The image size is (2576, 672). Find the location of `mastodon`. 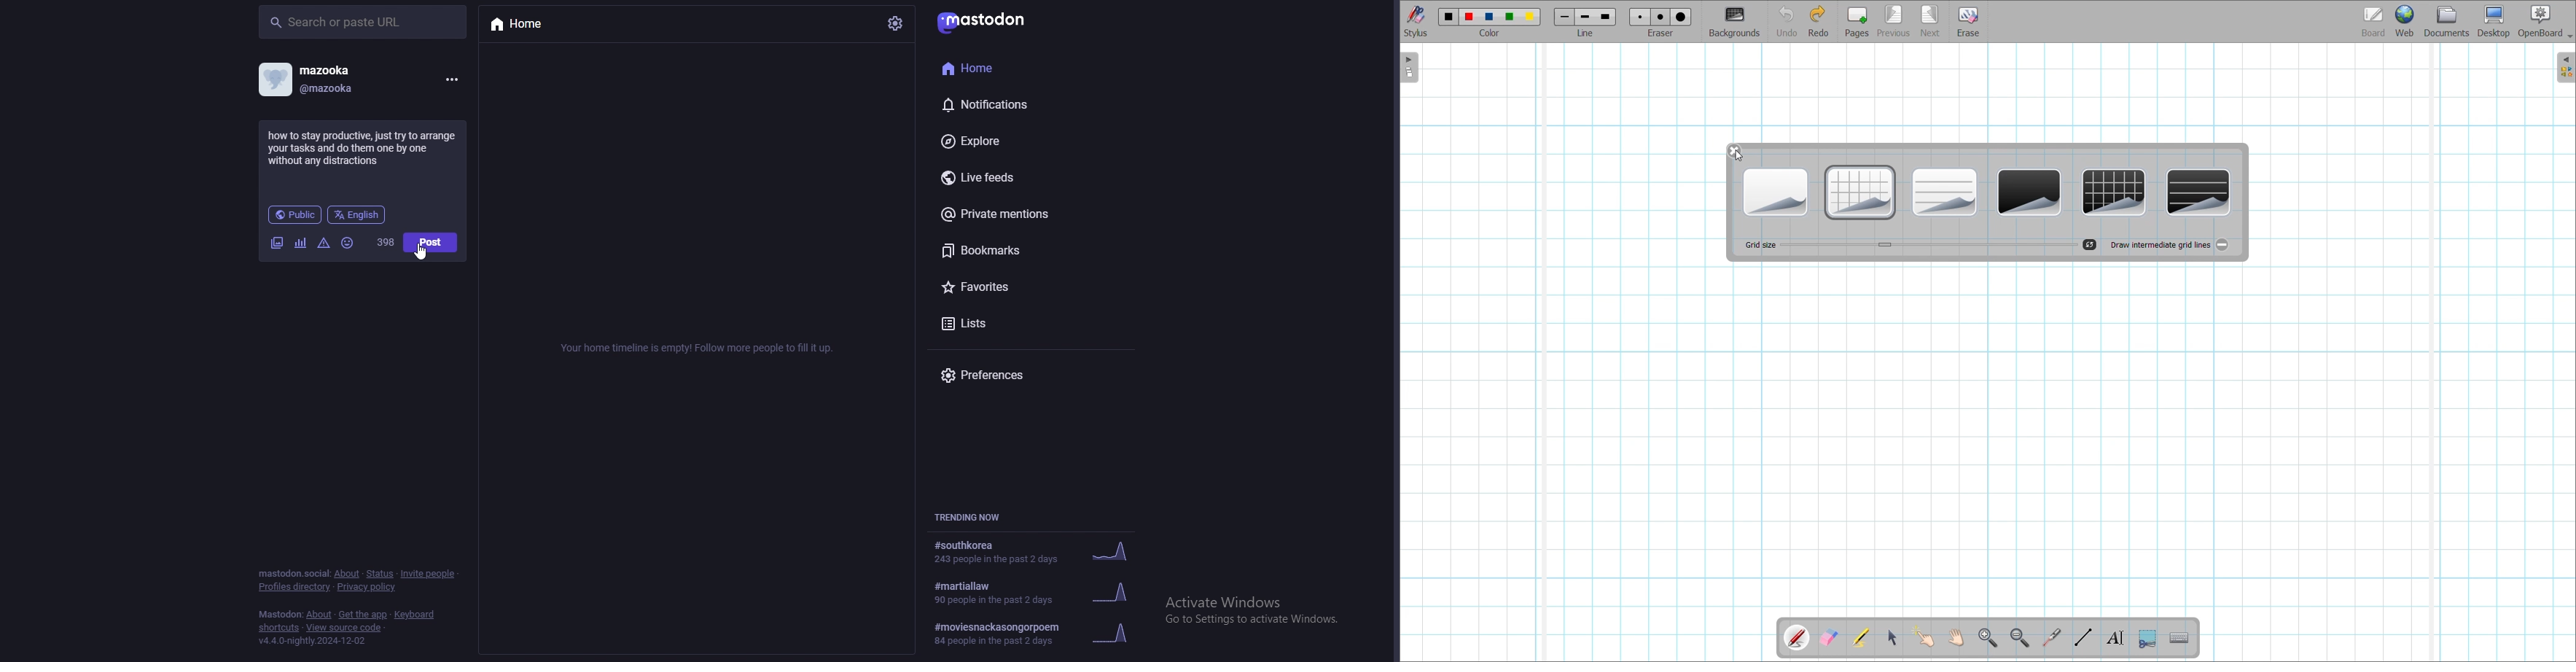

mastodon is located at coordinates (279, 614).